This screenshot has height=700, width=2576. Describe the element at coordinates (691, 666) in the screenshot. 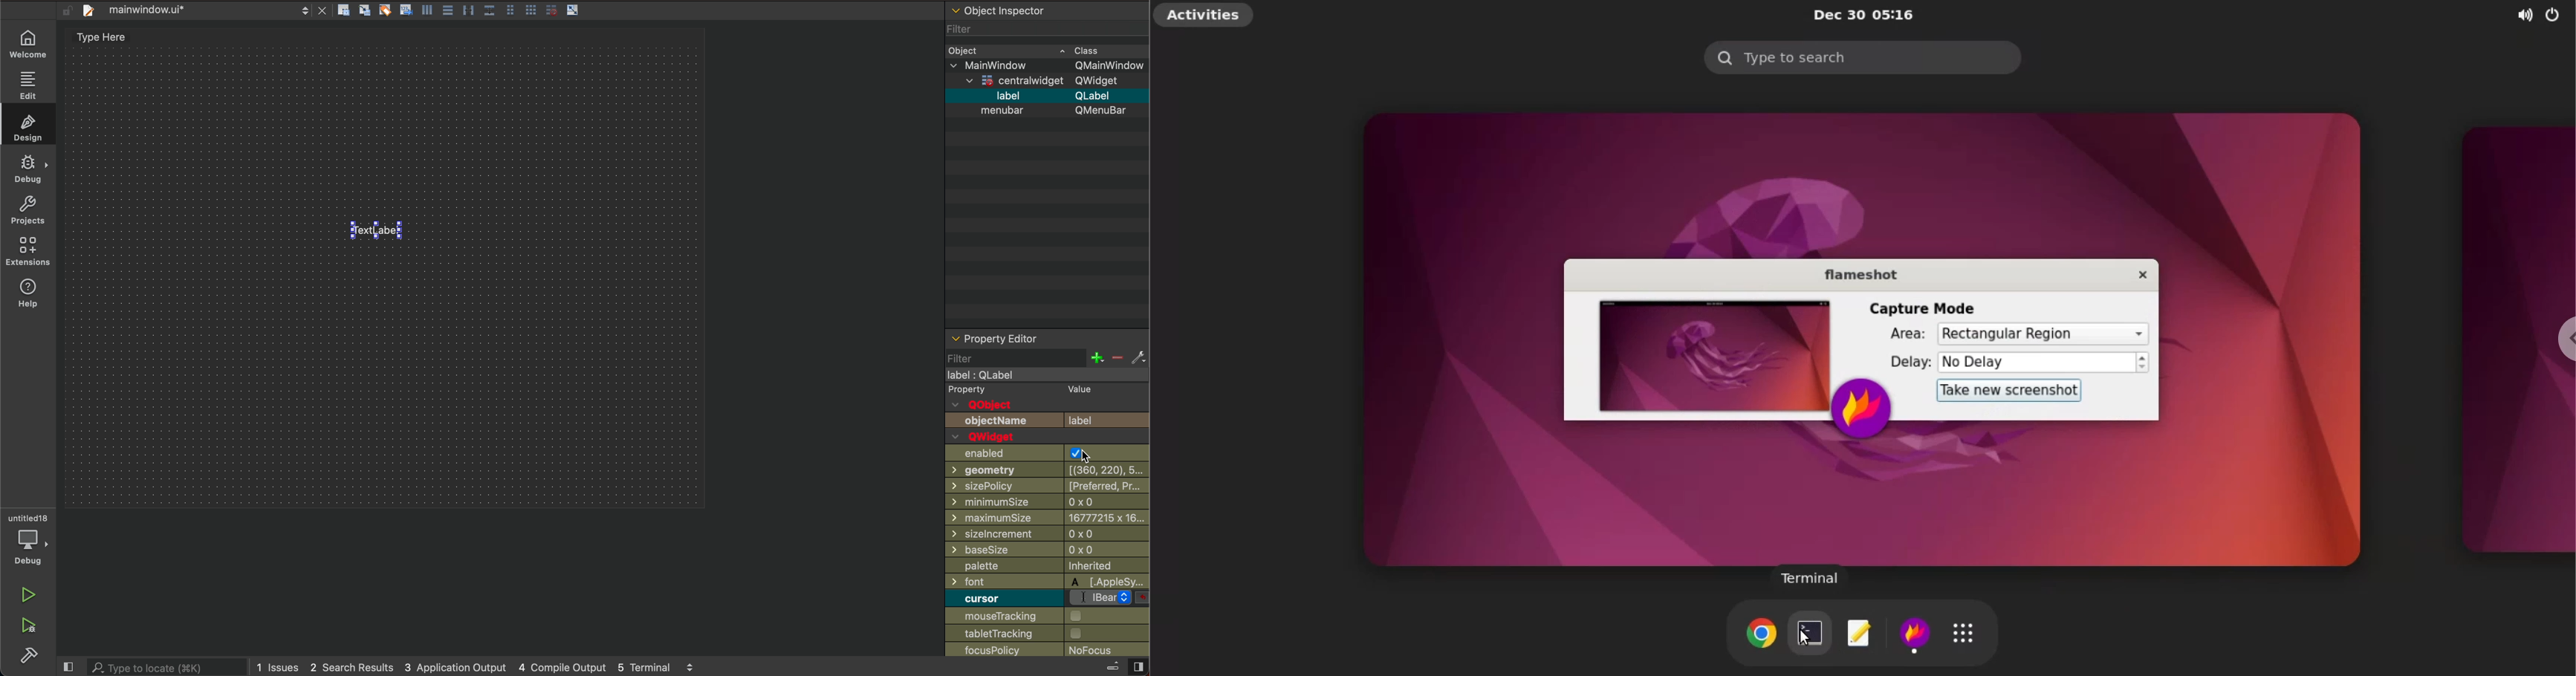

I see `scroll up and down` at that location.